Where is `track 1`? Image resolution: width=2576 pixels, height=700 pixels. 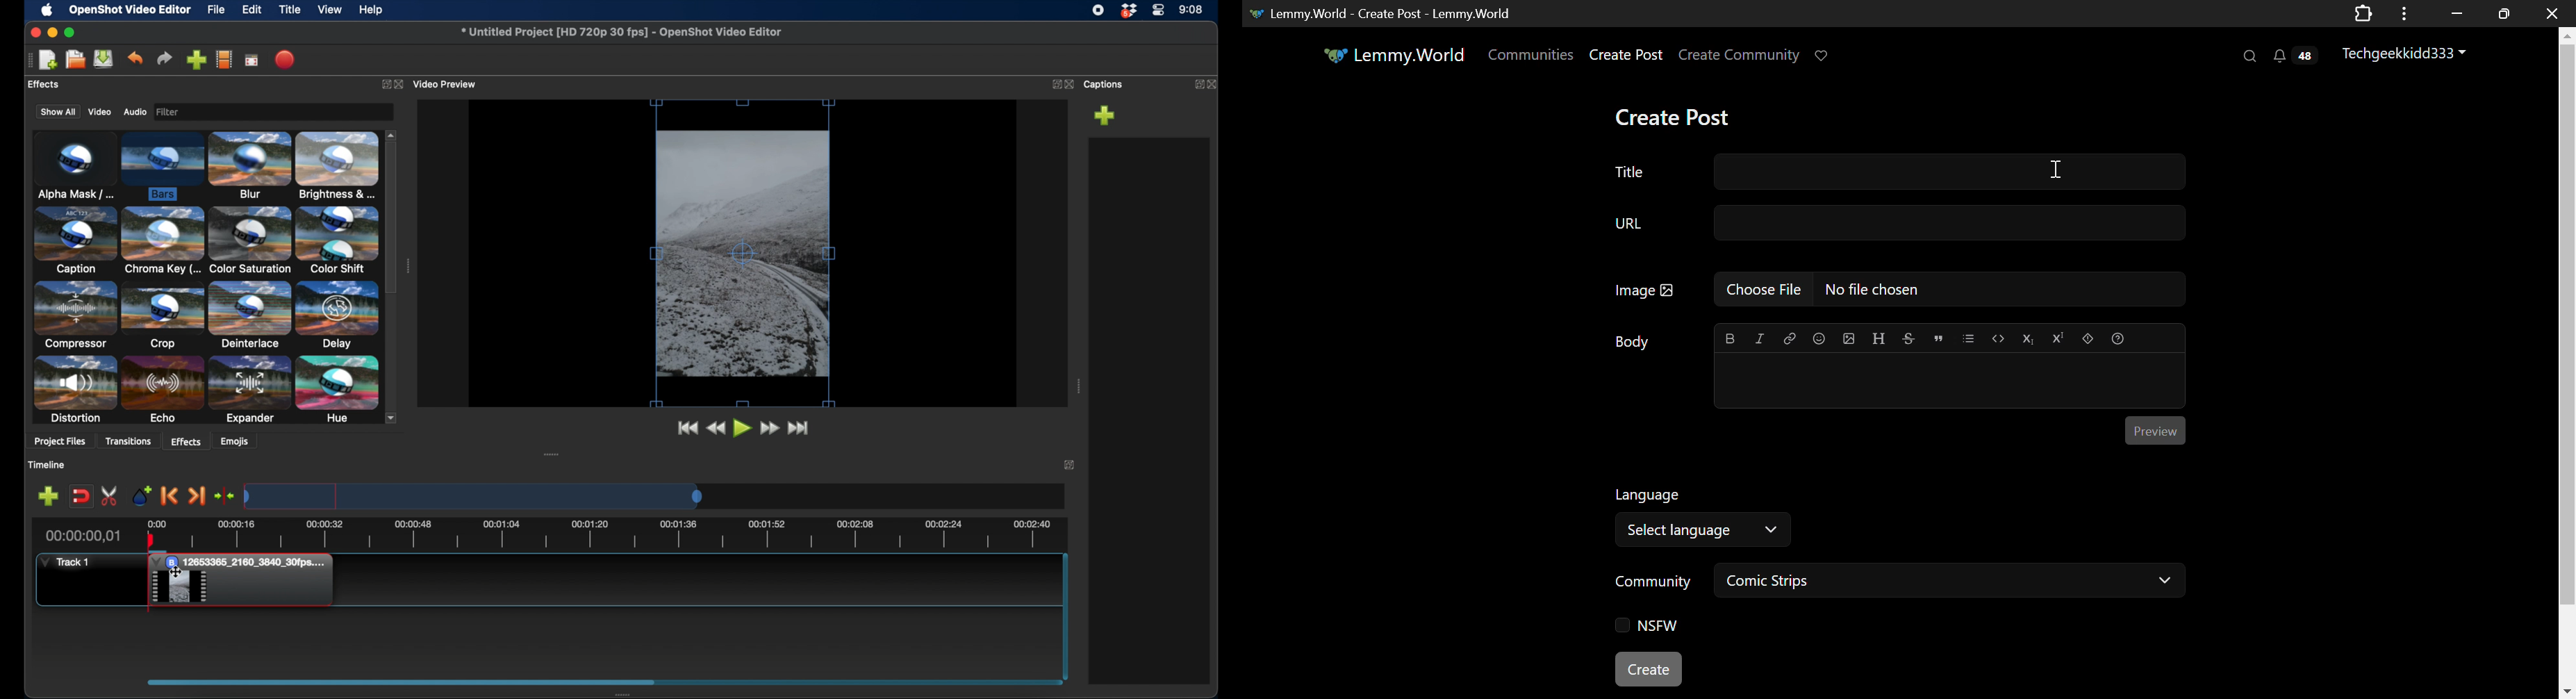
track 1 is located at coordinates (65, 561).